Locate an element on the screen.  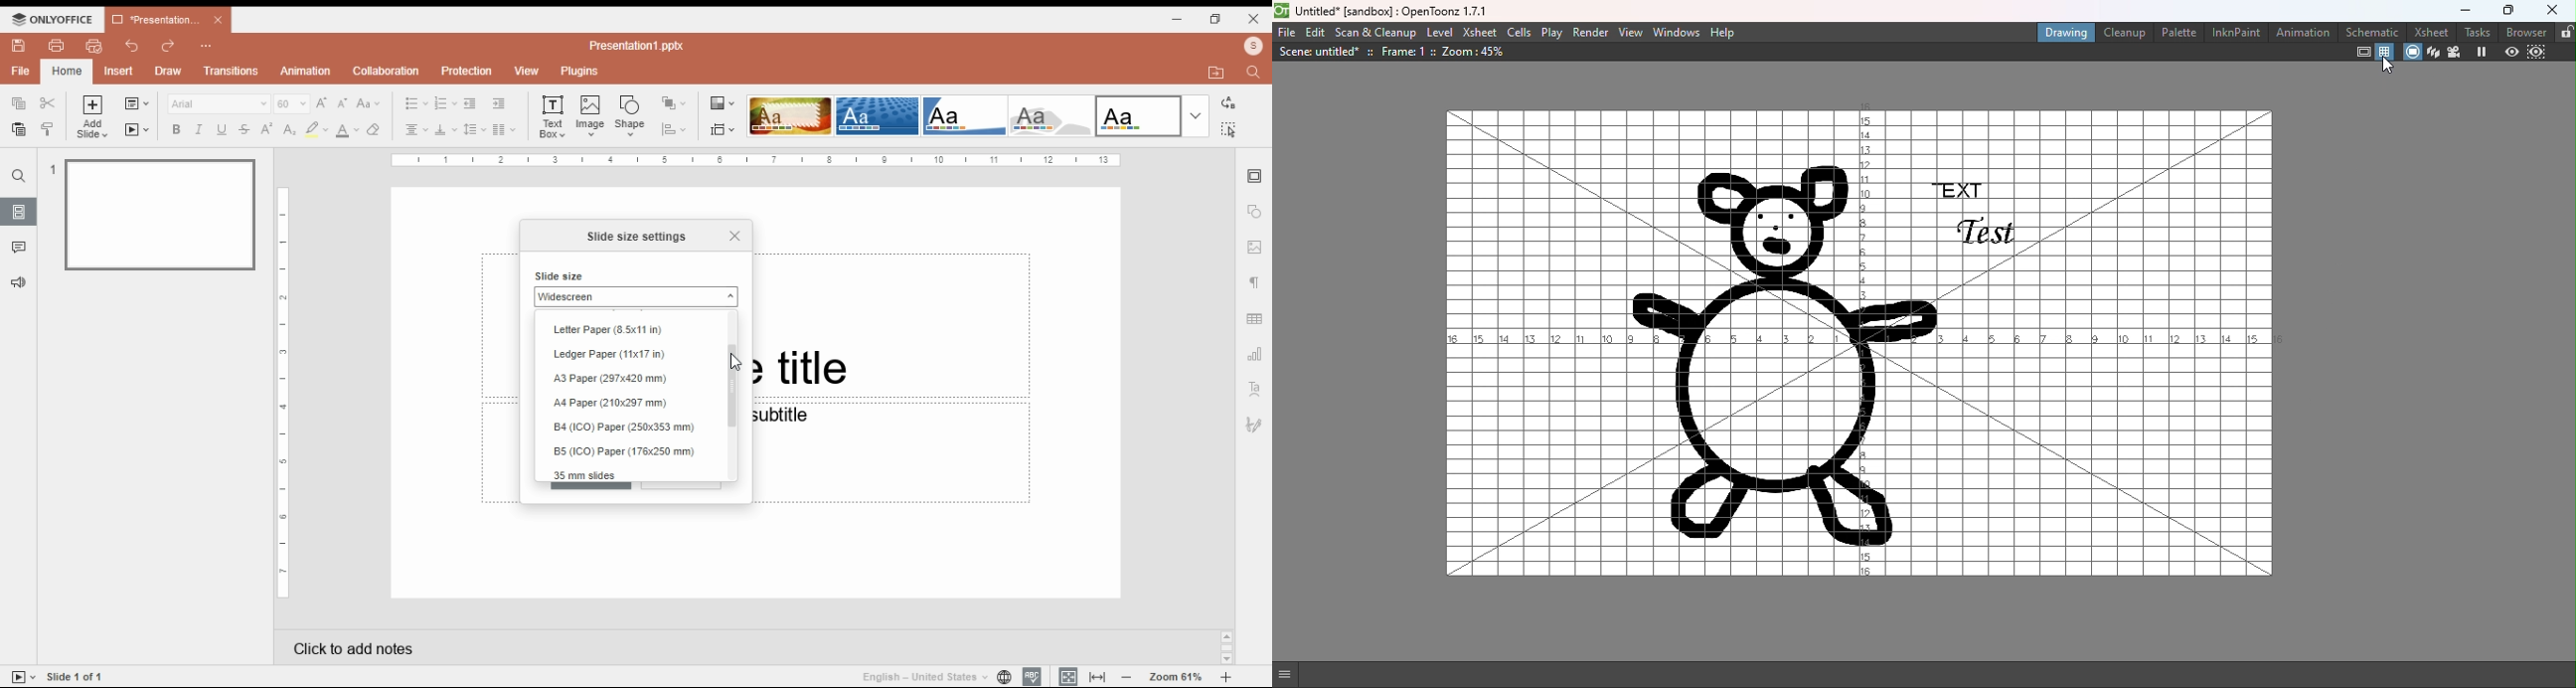
horizontal alignment is located at coordinates (414, 131).